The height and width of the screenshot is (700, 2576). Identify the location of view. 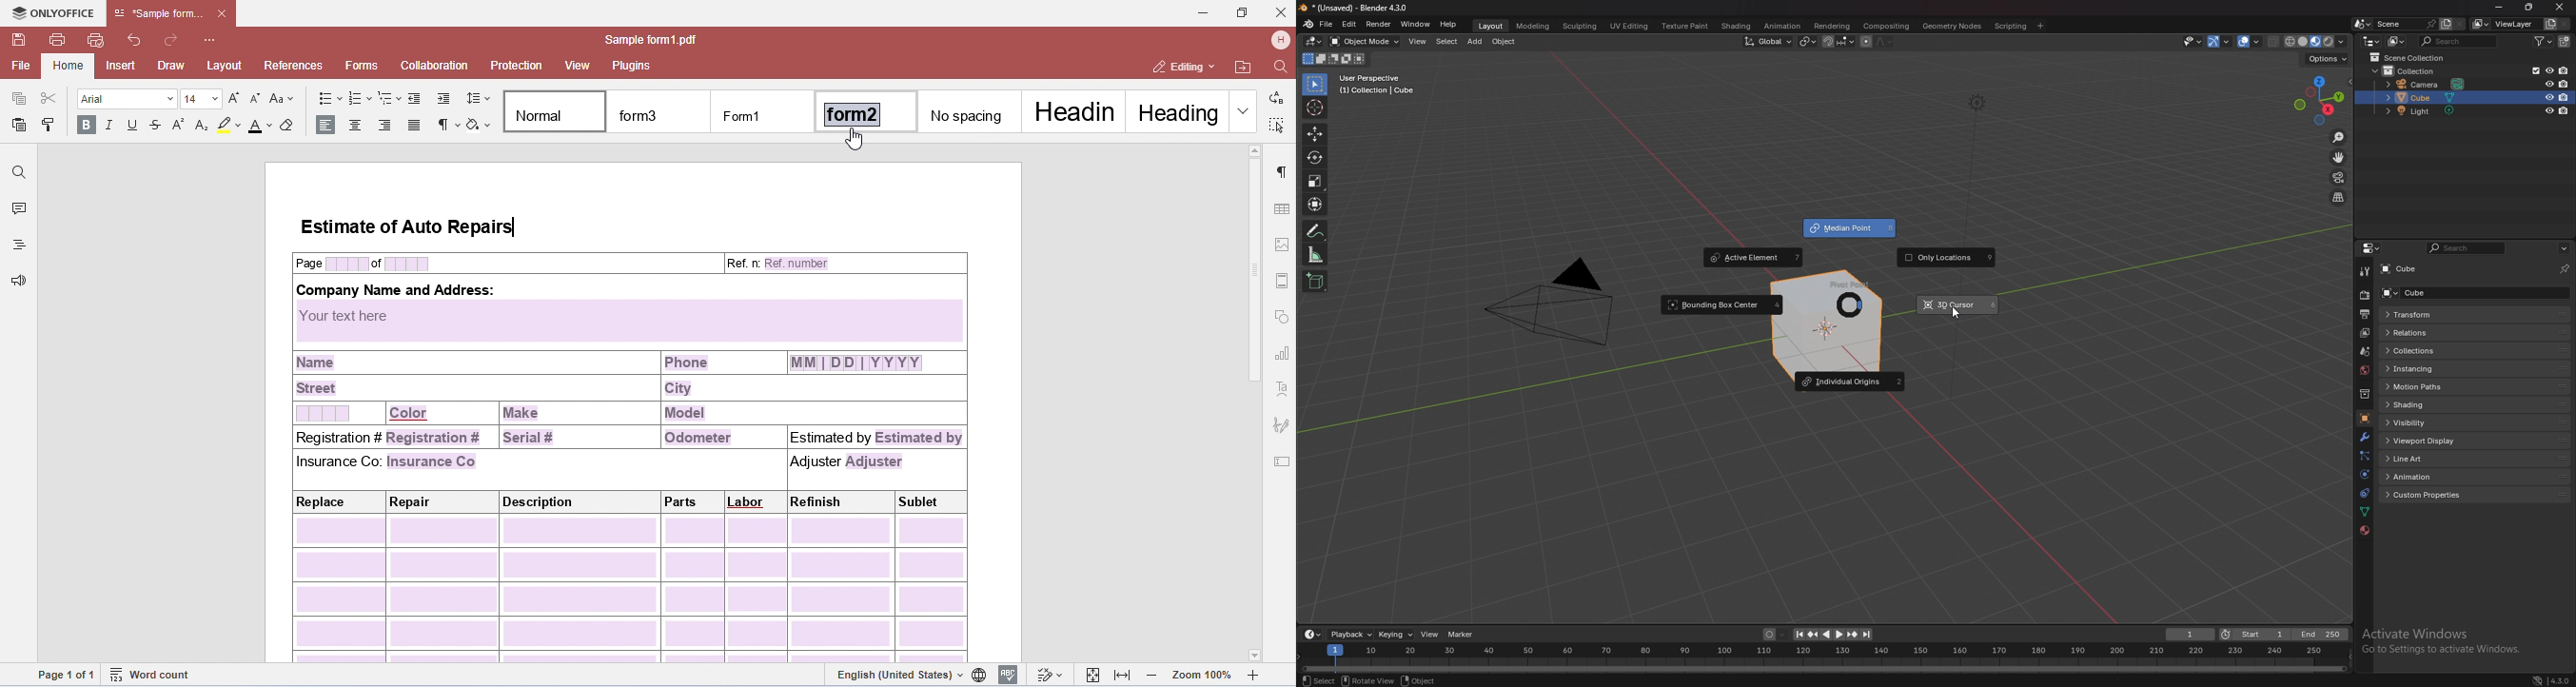
(1417, 41).